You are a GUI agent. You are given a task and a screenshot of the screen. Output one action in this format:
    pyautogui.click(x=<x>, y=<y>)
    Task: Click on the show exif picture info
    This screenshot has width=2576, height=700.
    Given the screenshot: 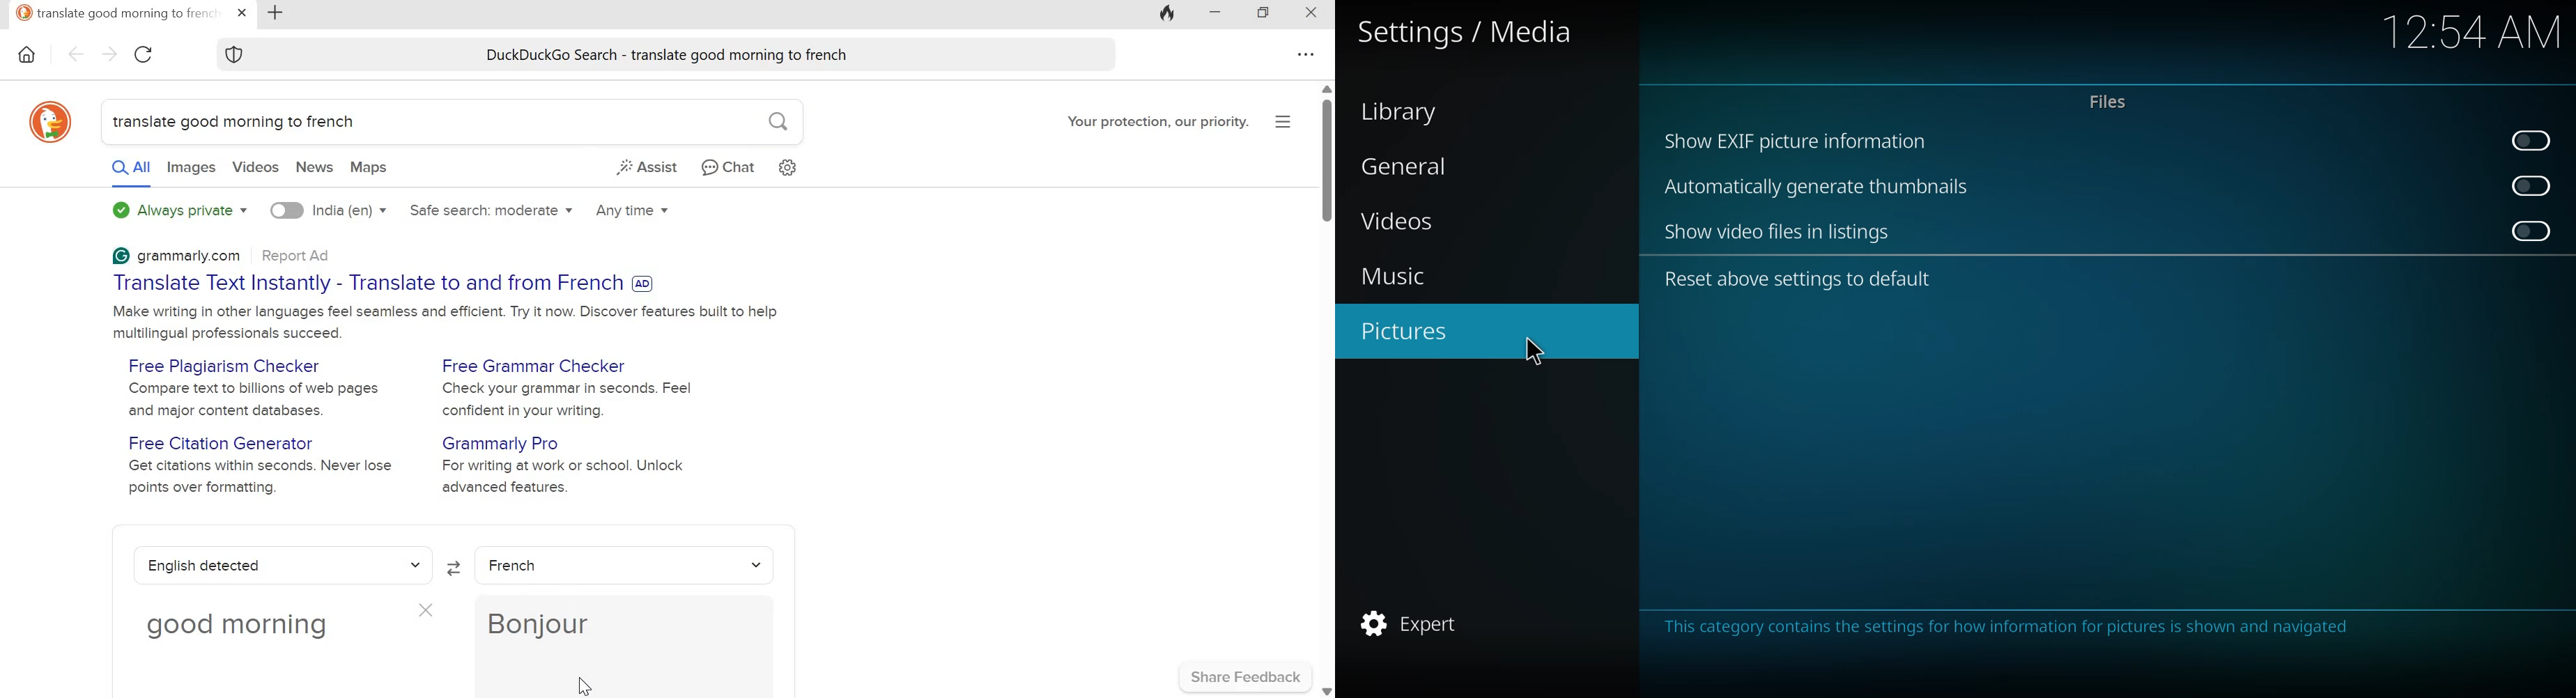 What is the action you would take?
    pyautogui.click(x=1797, y=140)
    